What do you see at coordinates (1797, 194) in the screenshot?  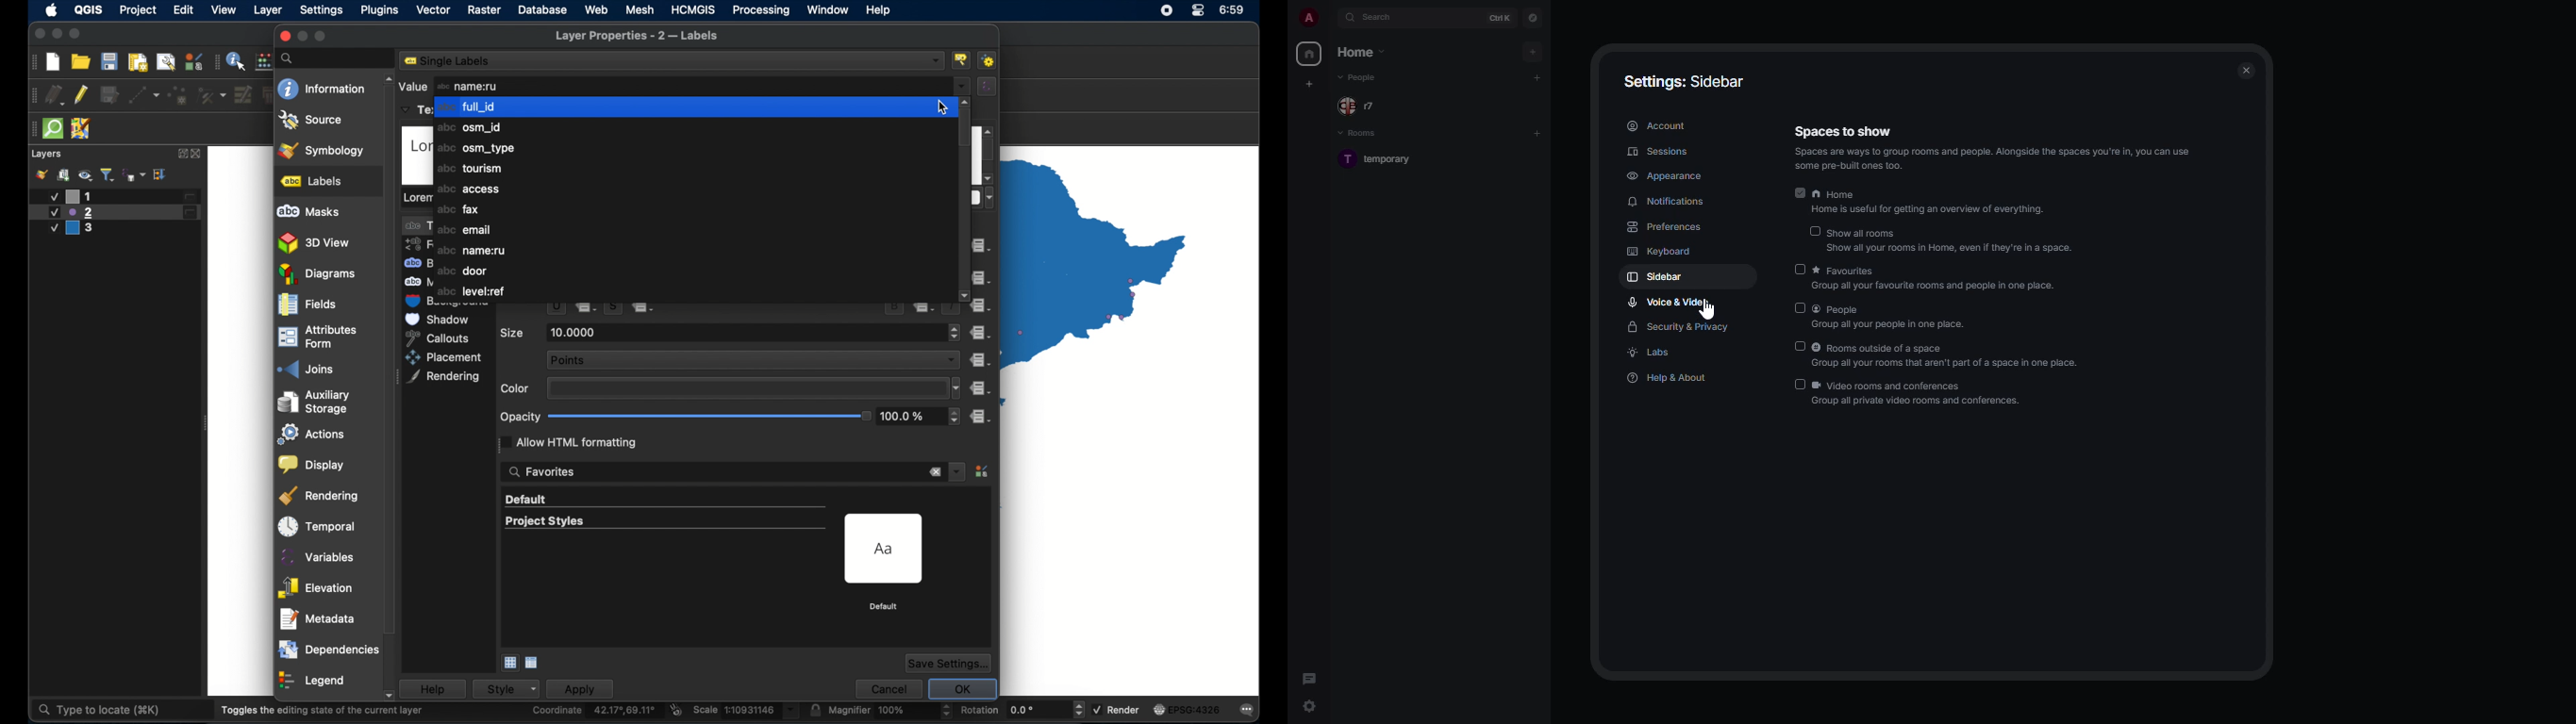 I see `enabled` at bounding box center [1797, 194].